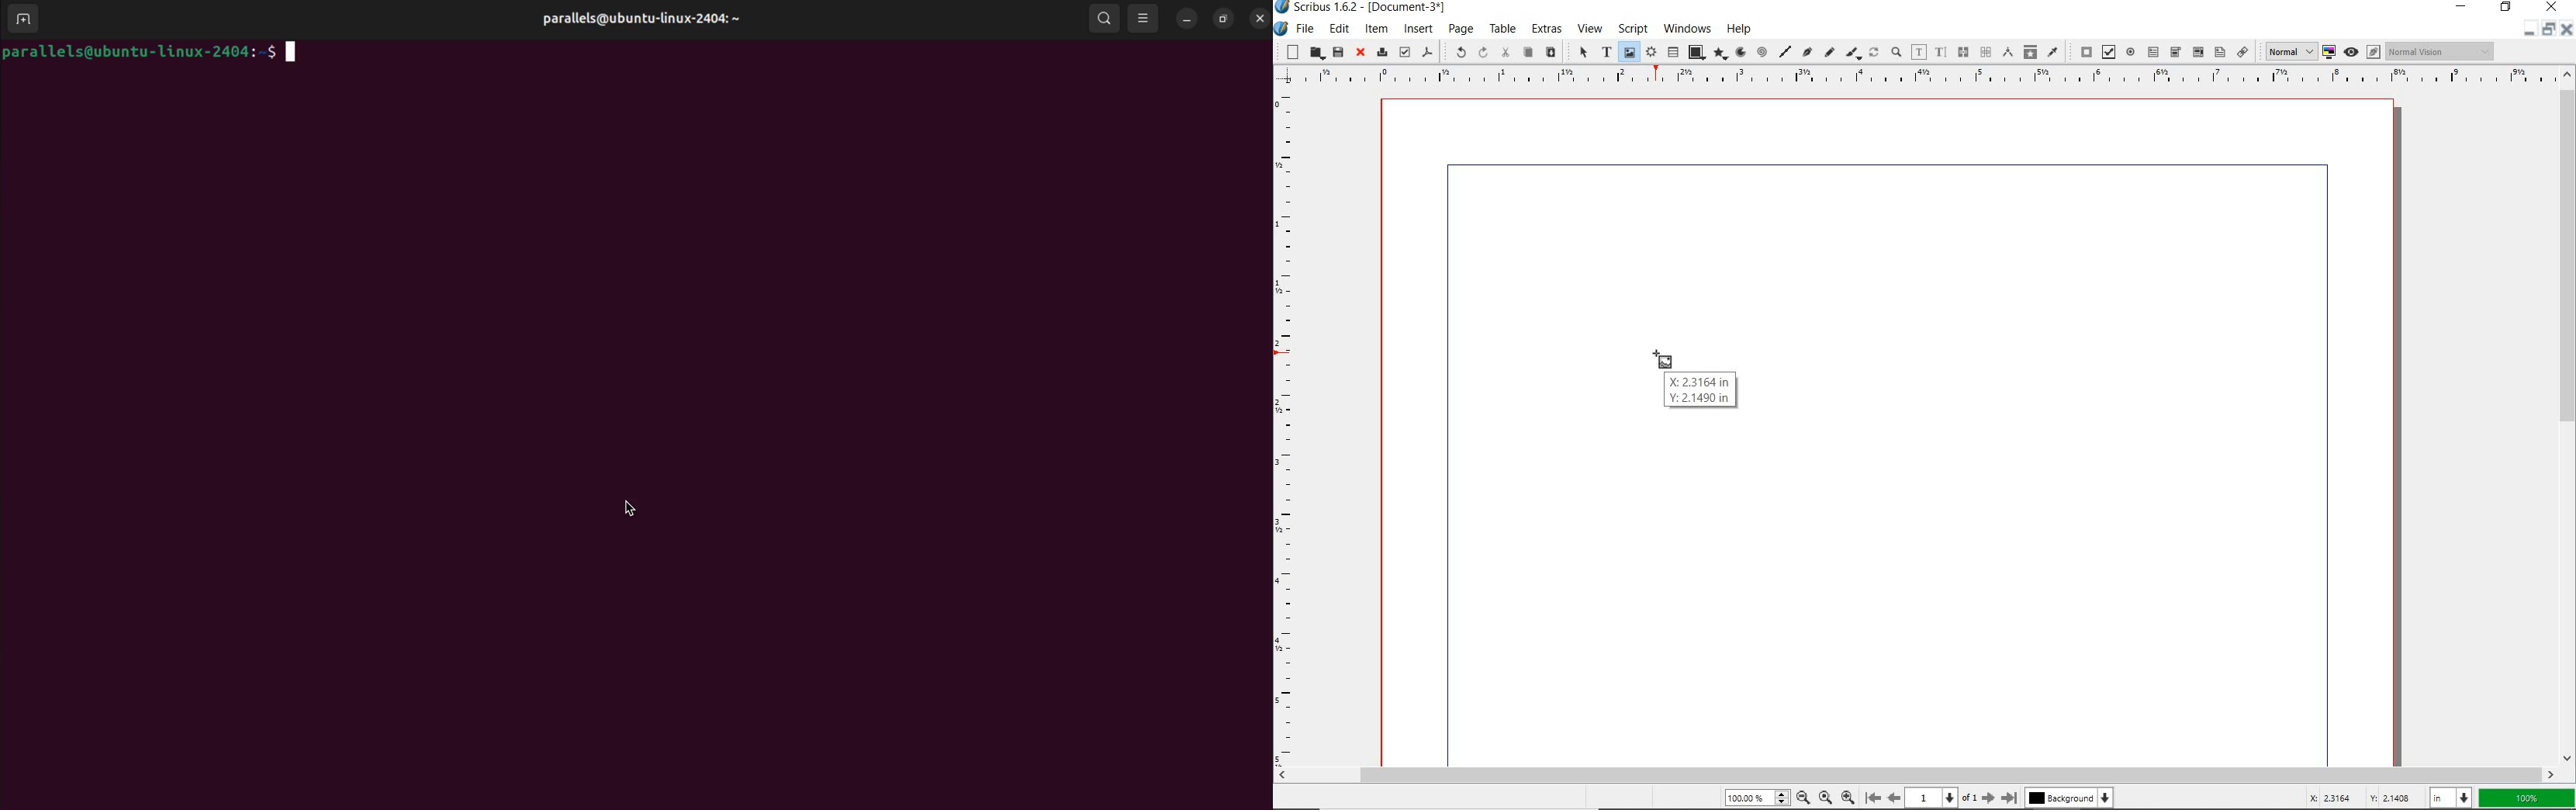  What do you see at coordinates (1383, 52) in the screenshot?
I see `print` at bounding box center [1383, 52].